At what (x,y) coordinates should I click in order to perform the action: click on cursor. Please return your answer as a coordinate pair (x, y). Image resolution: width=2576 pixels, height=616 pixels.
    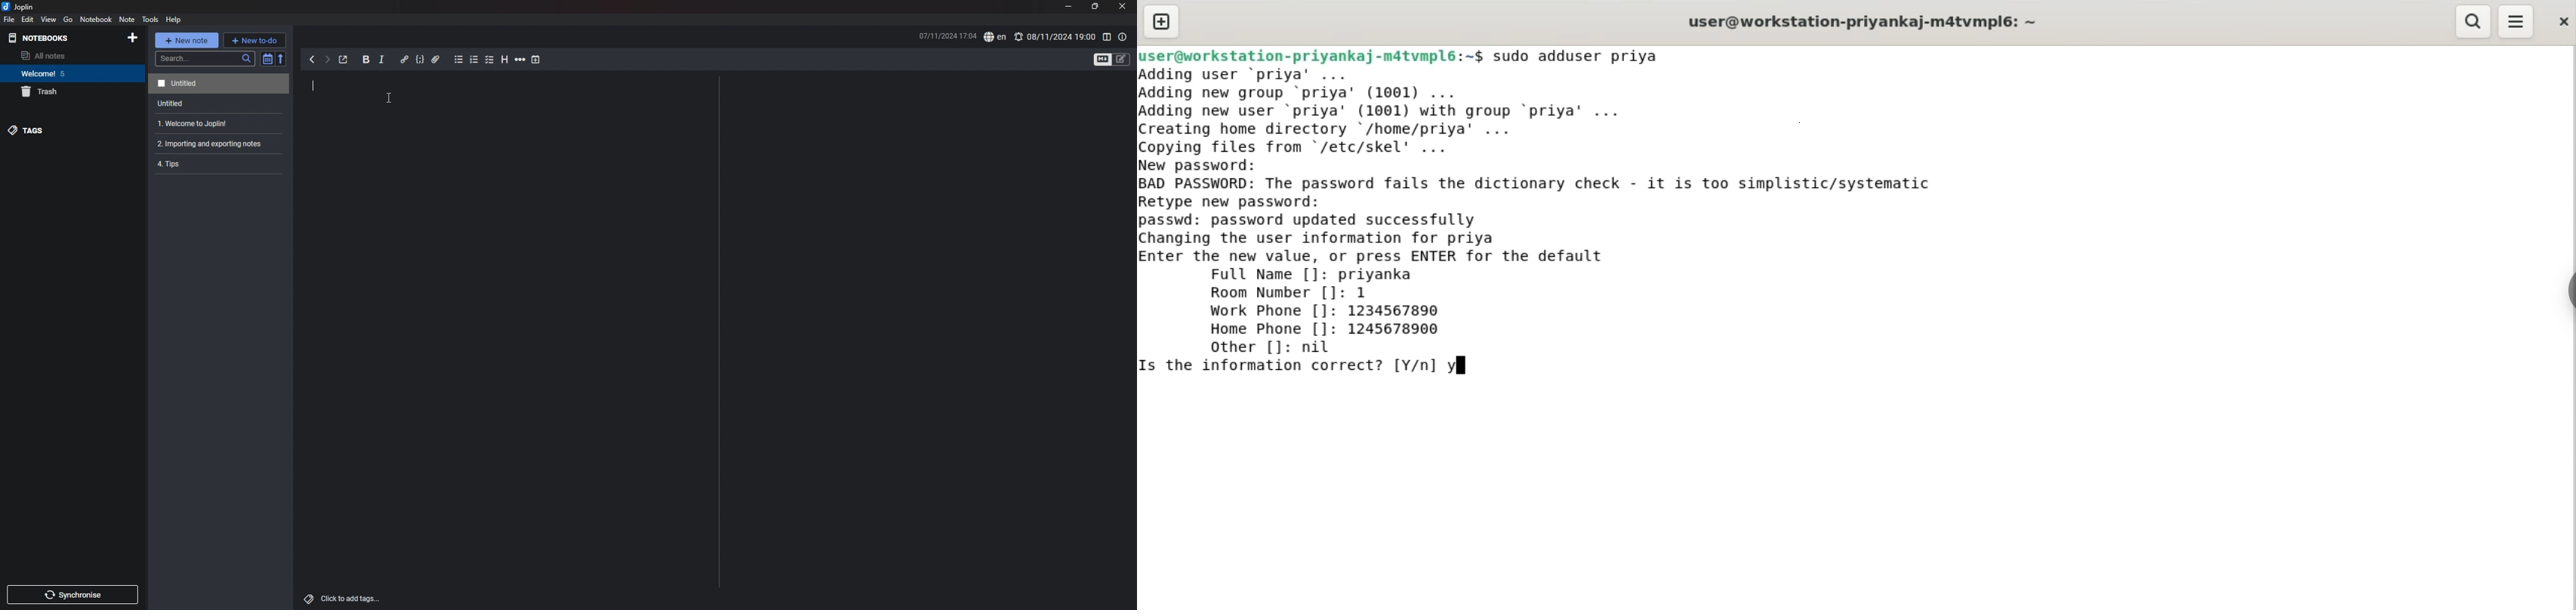
    Looking at the image, I should click on (390, 98).